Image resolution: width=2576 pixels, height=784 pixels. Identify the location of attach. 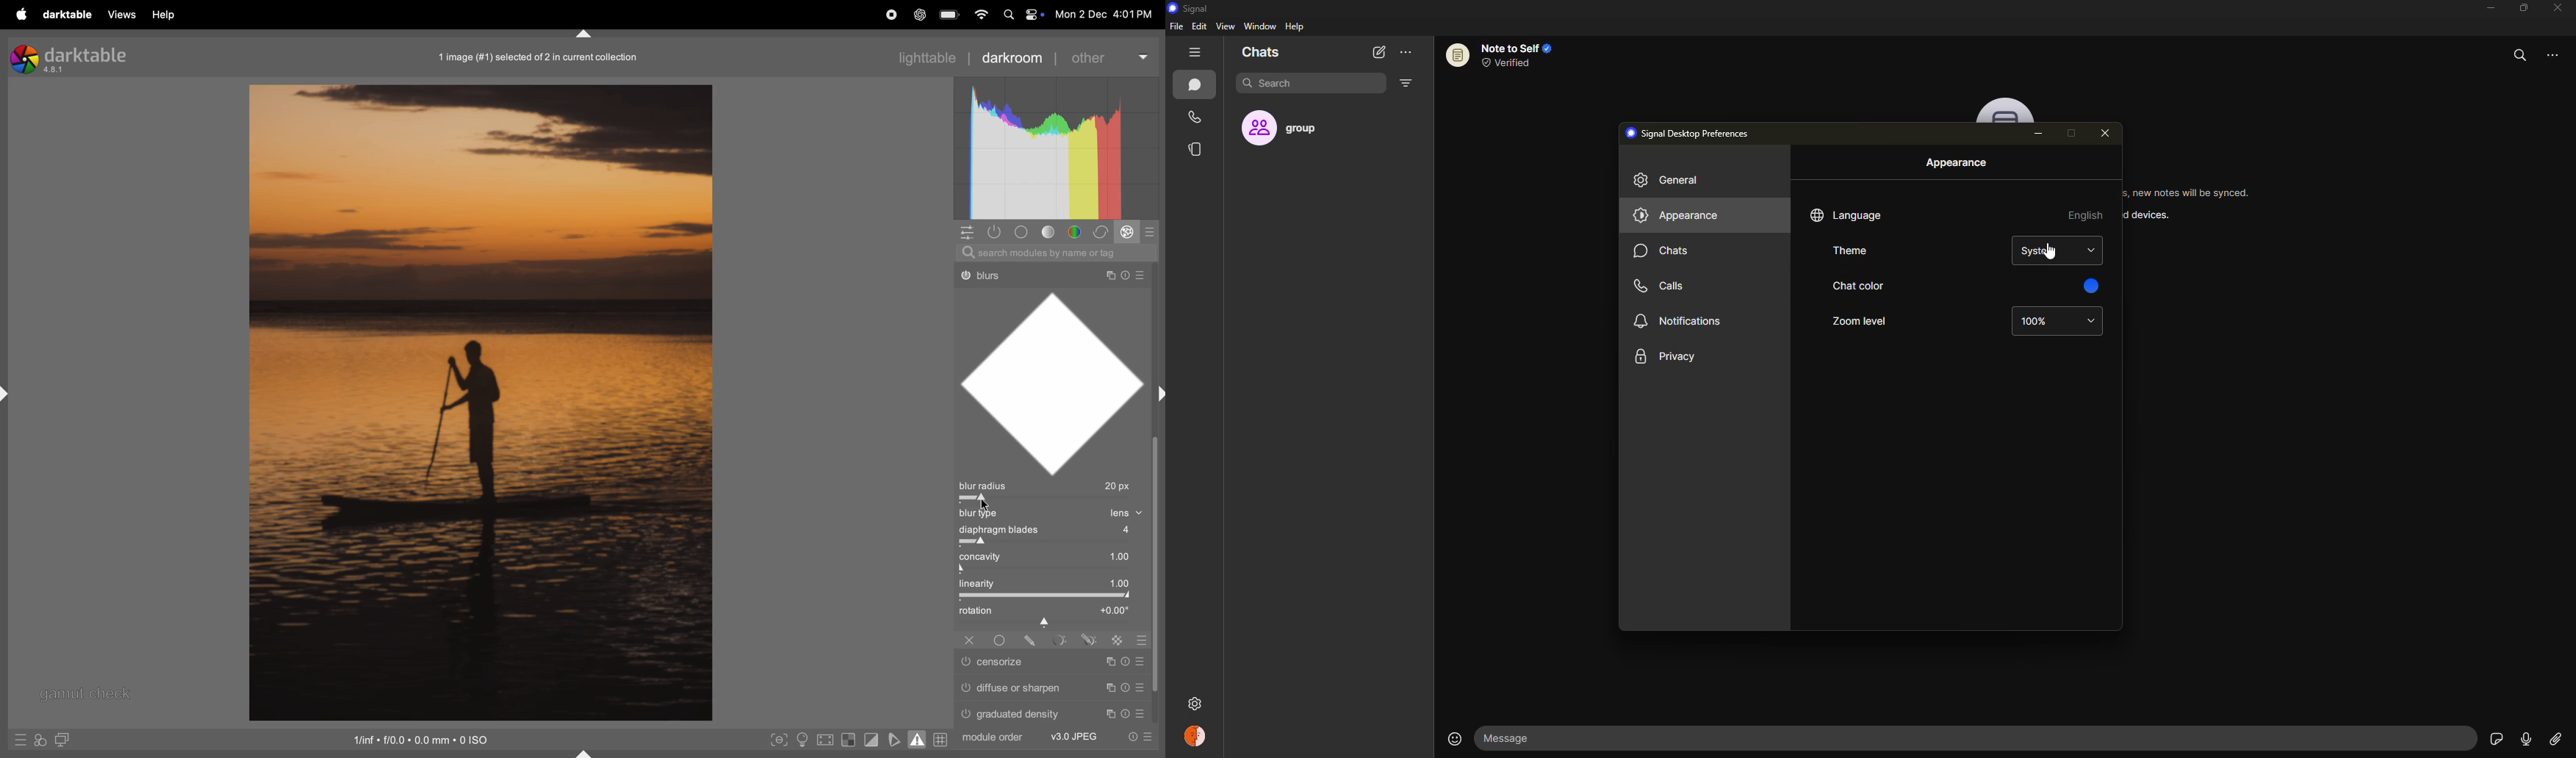
(2554, 738).